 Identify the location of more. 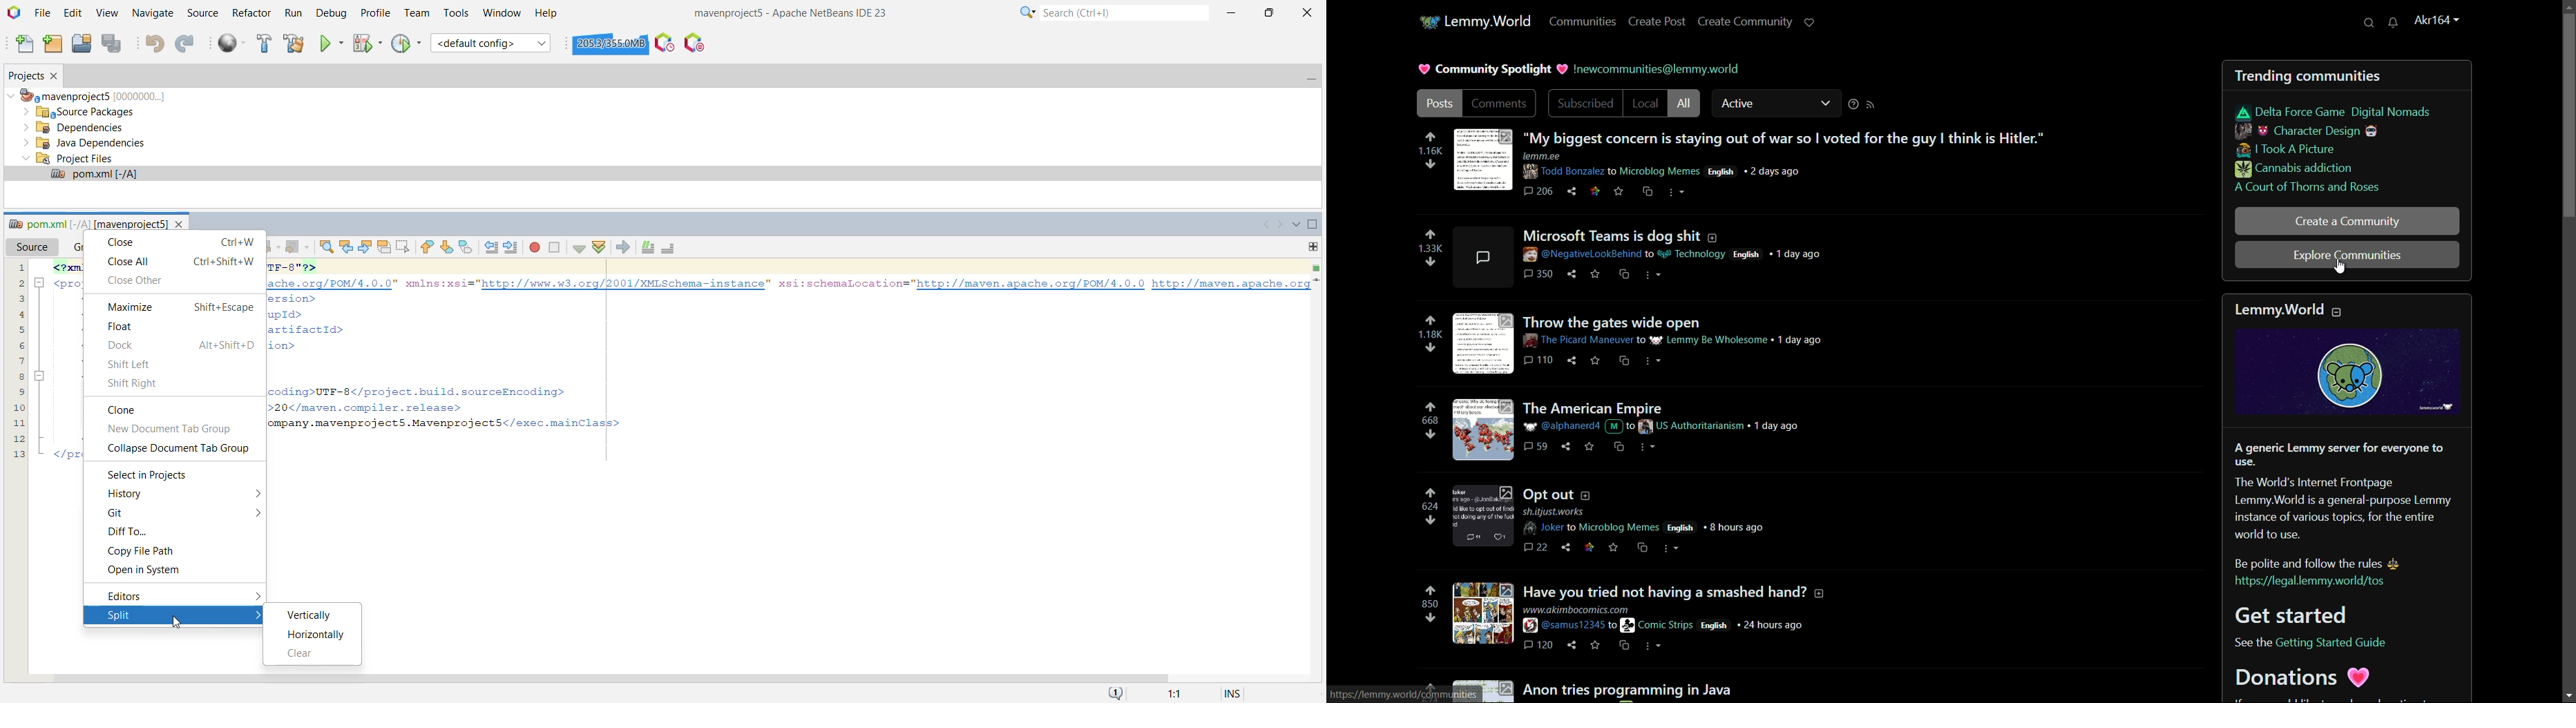
(1649, 448).